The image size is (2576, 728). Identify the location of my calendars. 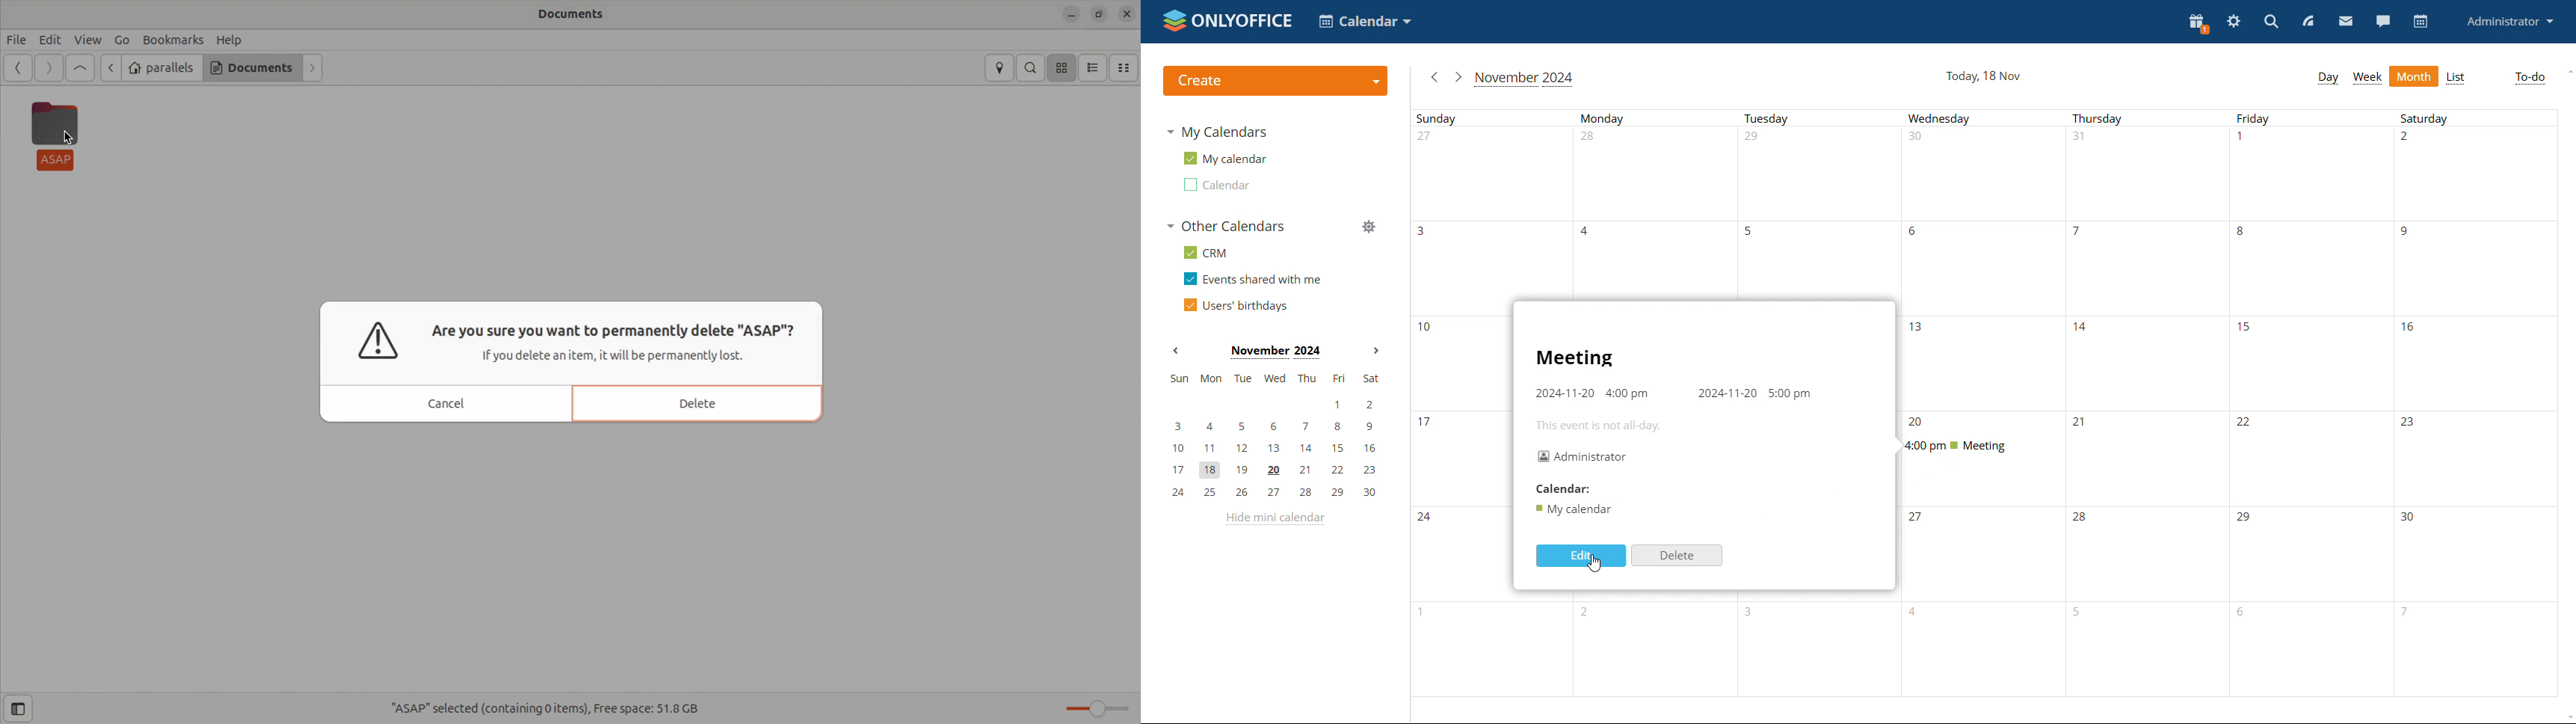
(1217, 132).